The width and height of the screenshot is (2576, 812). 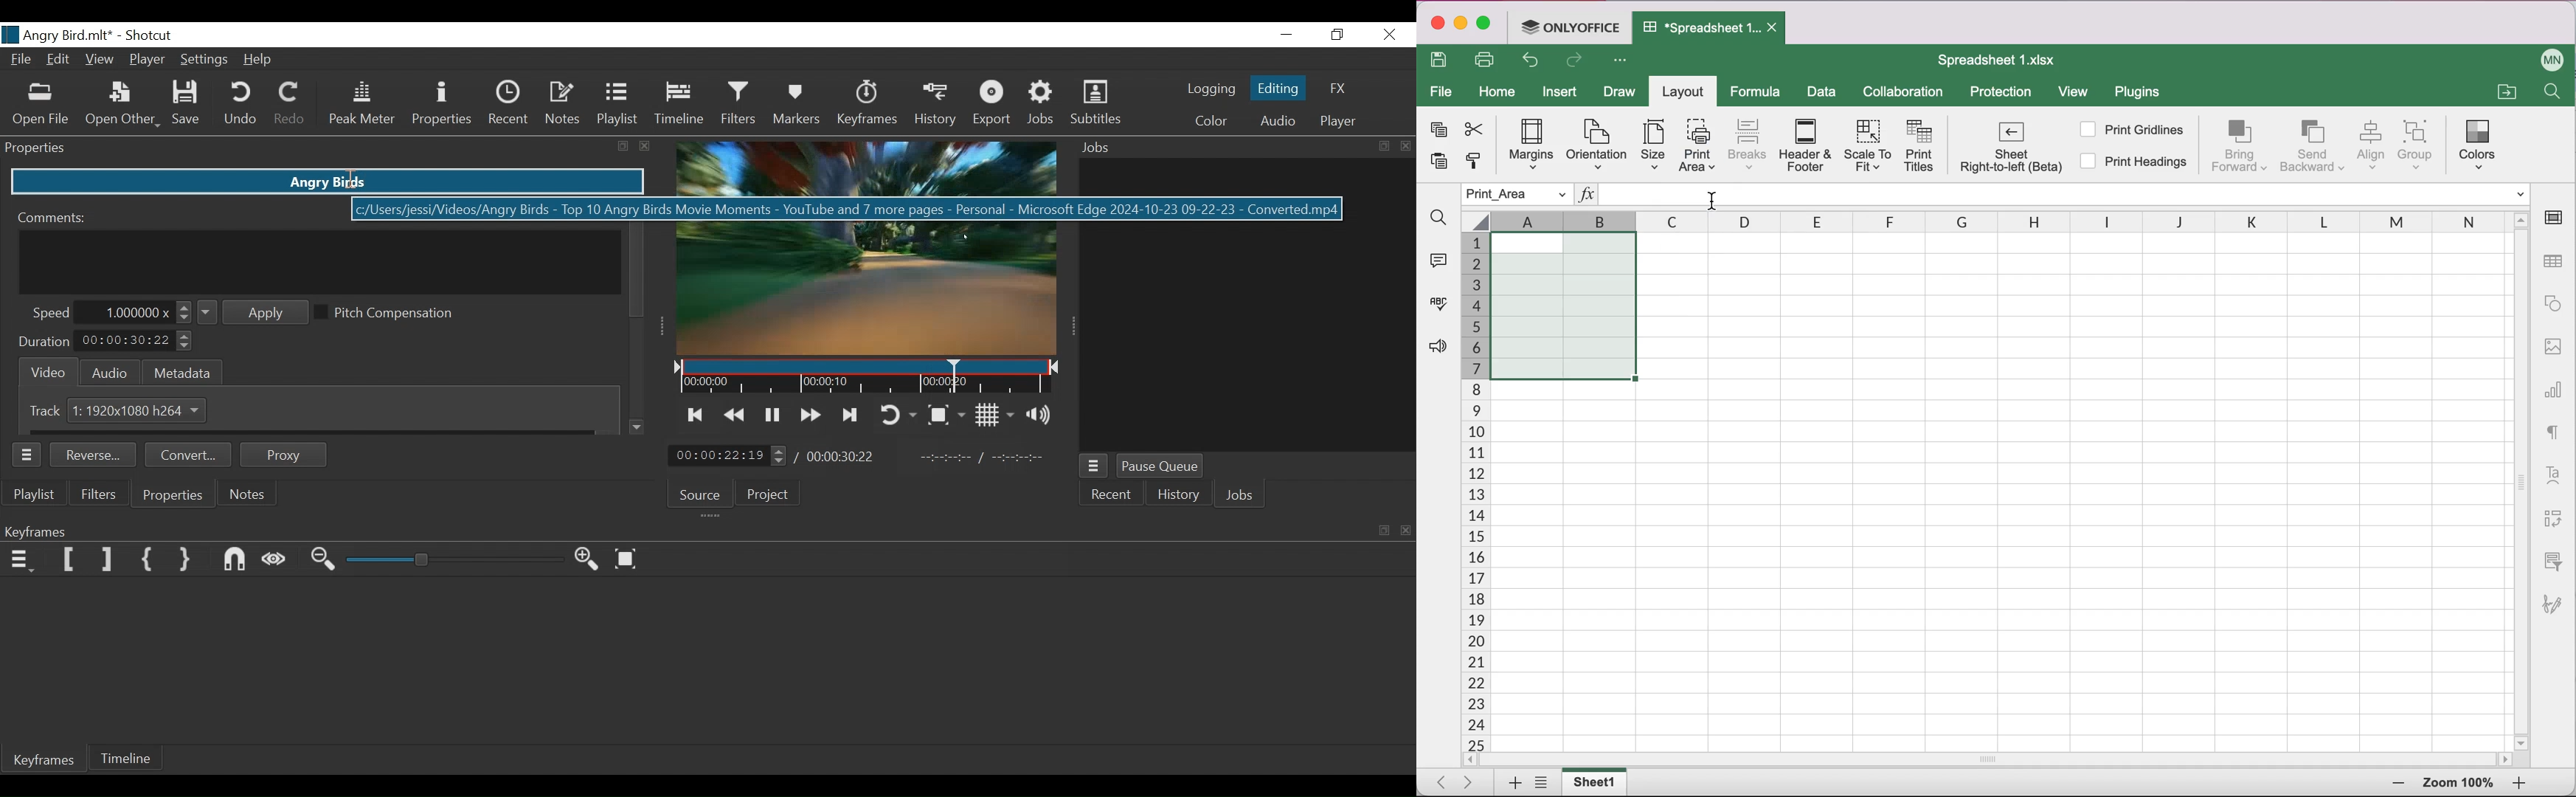 I want to click on Video, so click(x=45, y=370).